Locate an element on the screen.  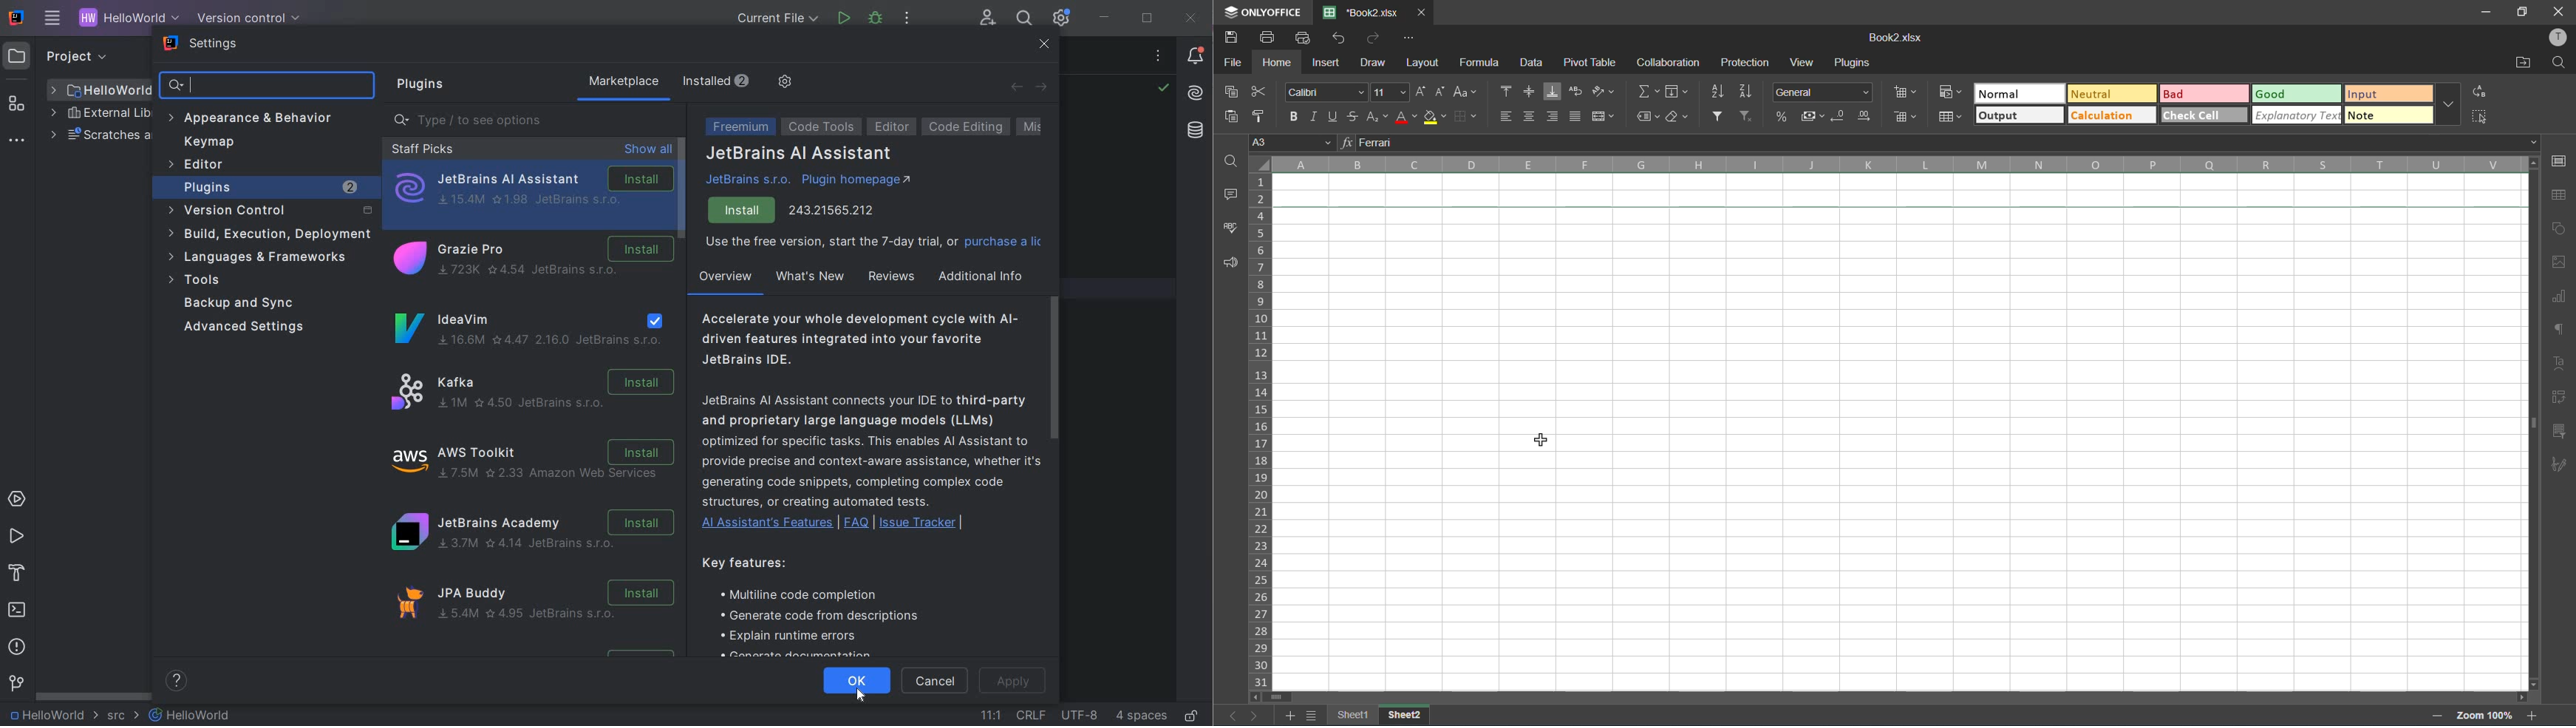
cut is located at coordinates (1259, 92).